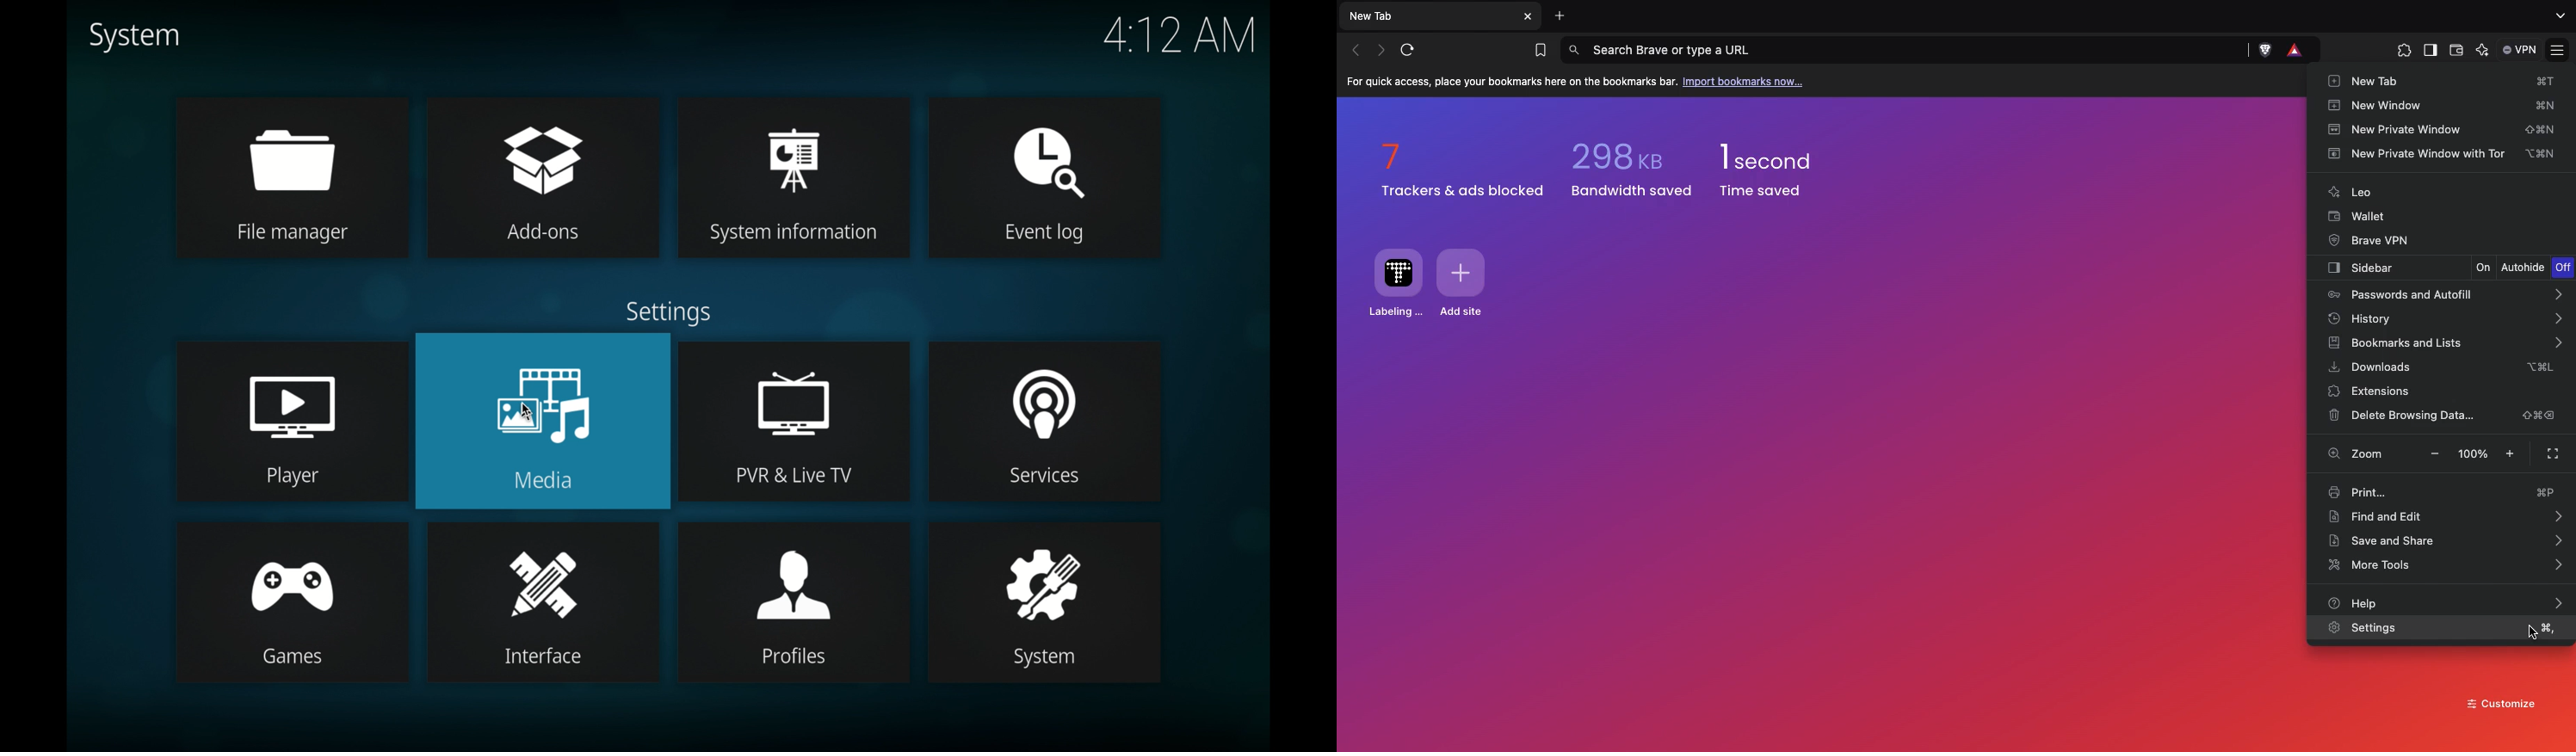  Describe the element at coordinates (1045, 145) in the screenshot. I see `event log` at that location.